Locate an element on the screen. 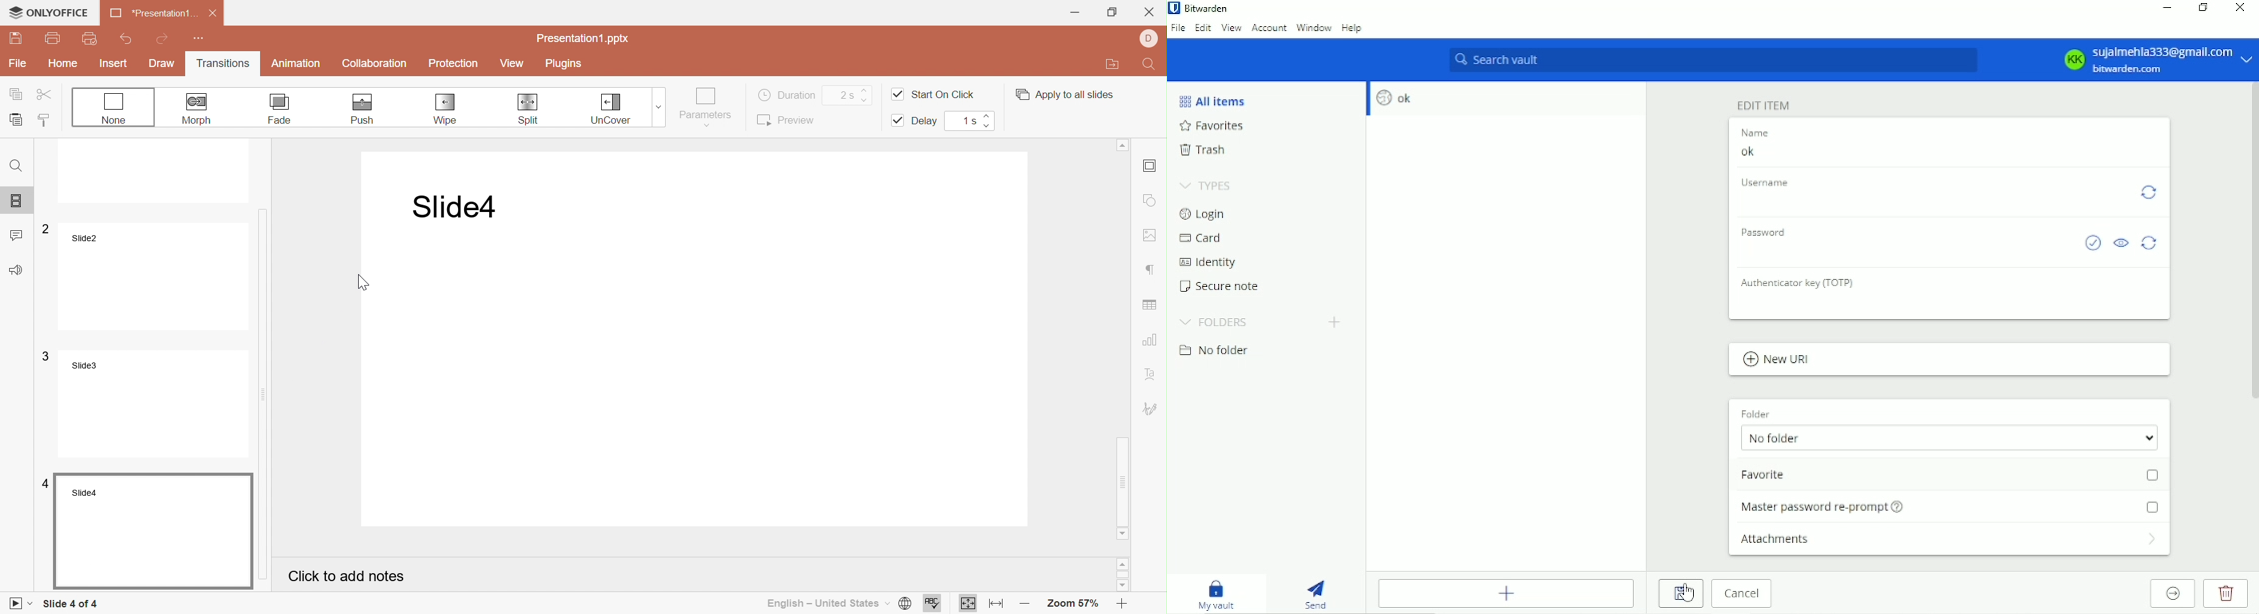 This screenshot has height=616, width=2268. Secure note is located at coordinates (1222, 286).